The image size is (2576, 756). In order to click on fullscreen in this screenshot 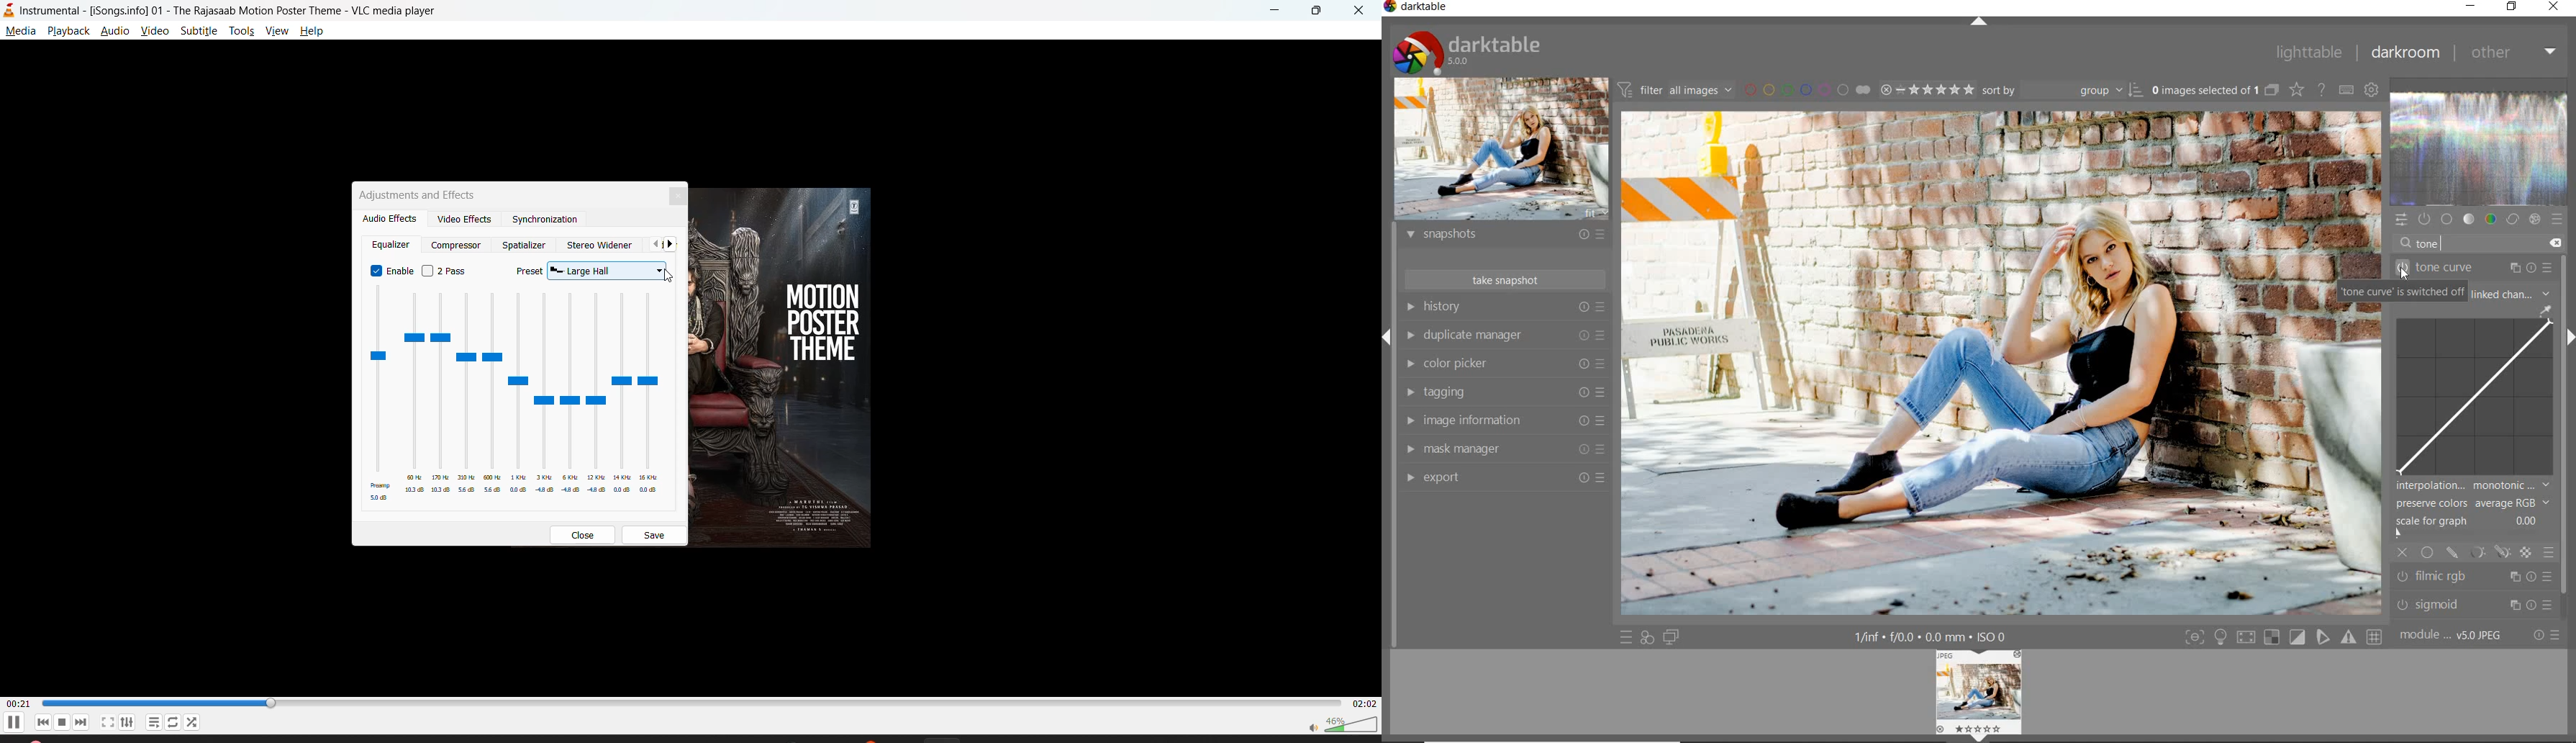, I will do `click(108, 722)`.